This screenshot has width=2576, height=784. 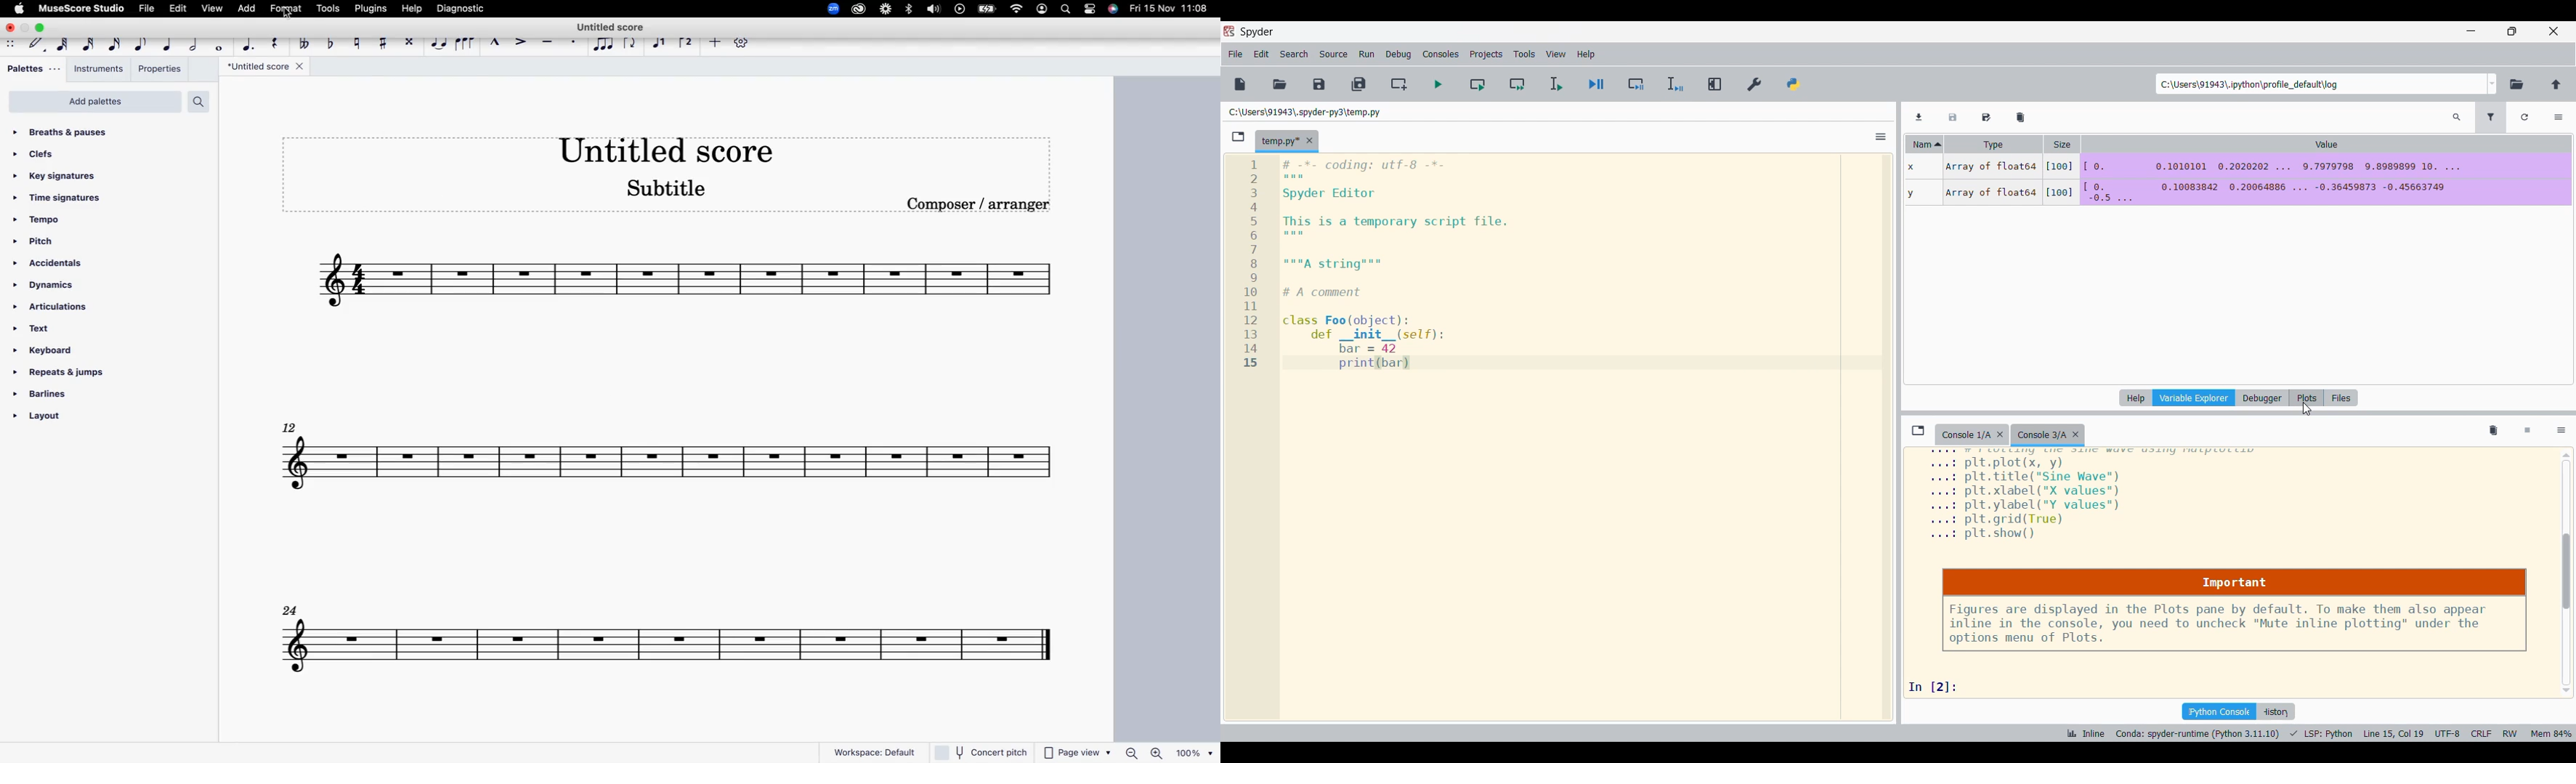 What do you see at coordinates (1541, 265) in the screenshot?
I see `editor pane` at bounding box center [1541, 265].